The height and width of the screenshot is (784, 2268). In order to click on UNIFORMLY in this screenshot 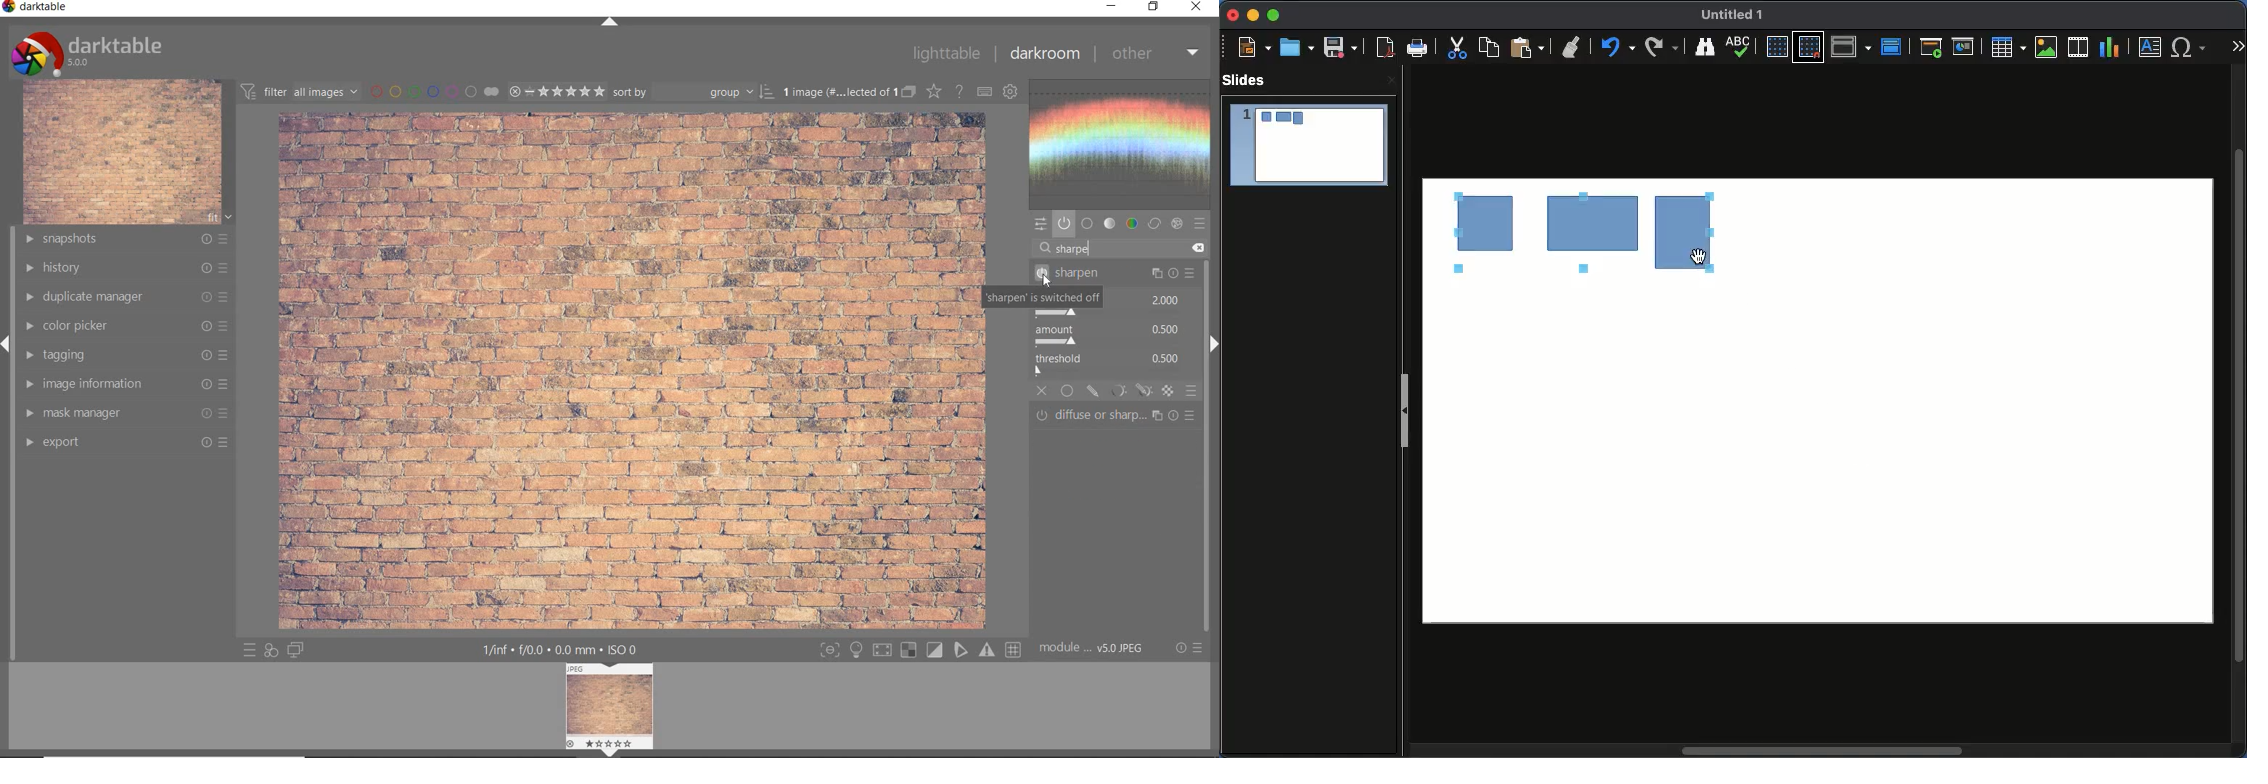, I will do `click(1069, 391)`.